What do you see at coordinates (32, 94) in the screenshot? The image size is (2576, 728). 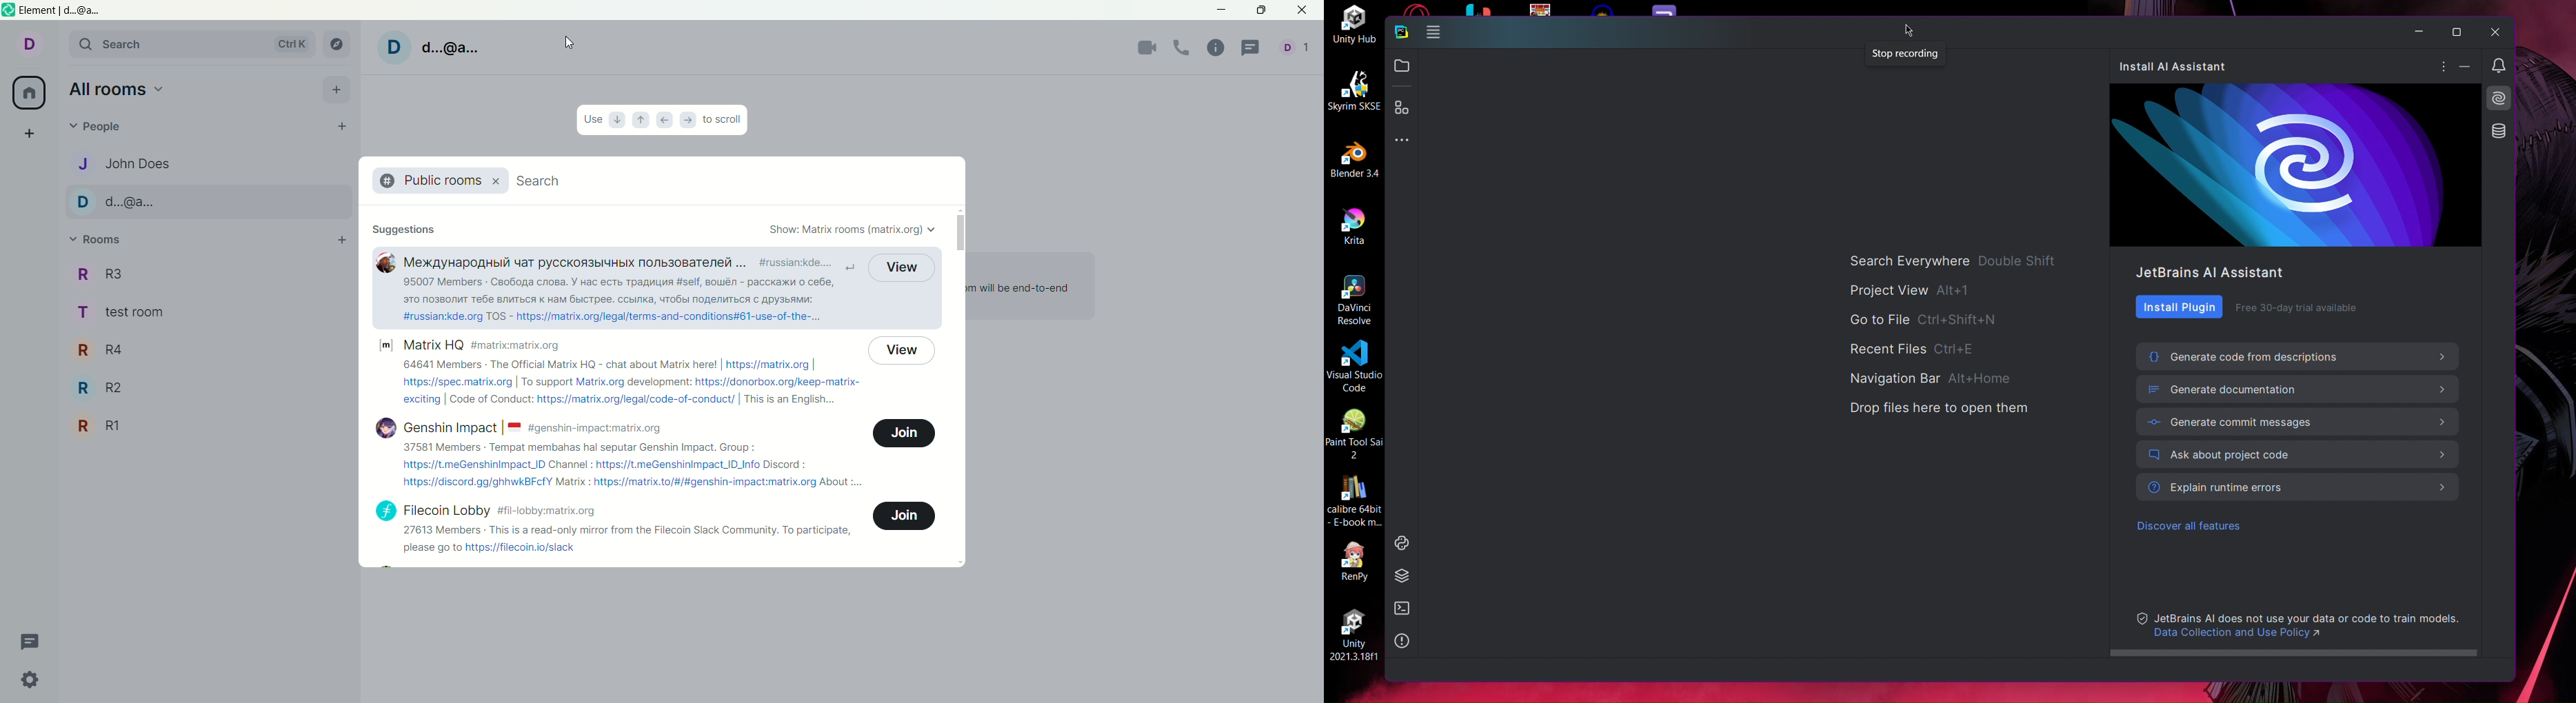 I see `all rooms` at bounding box center [32, 94].